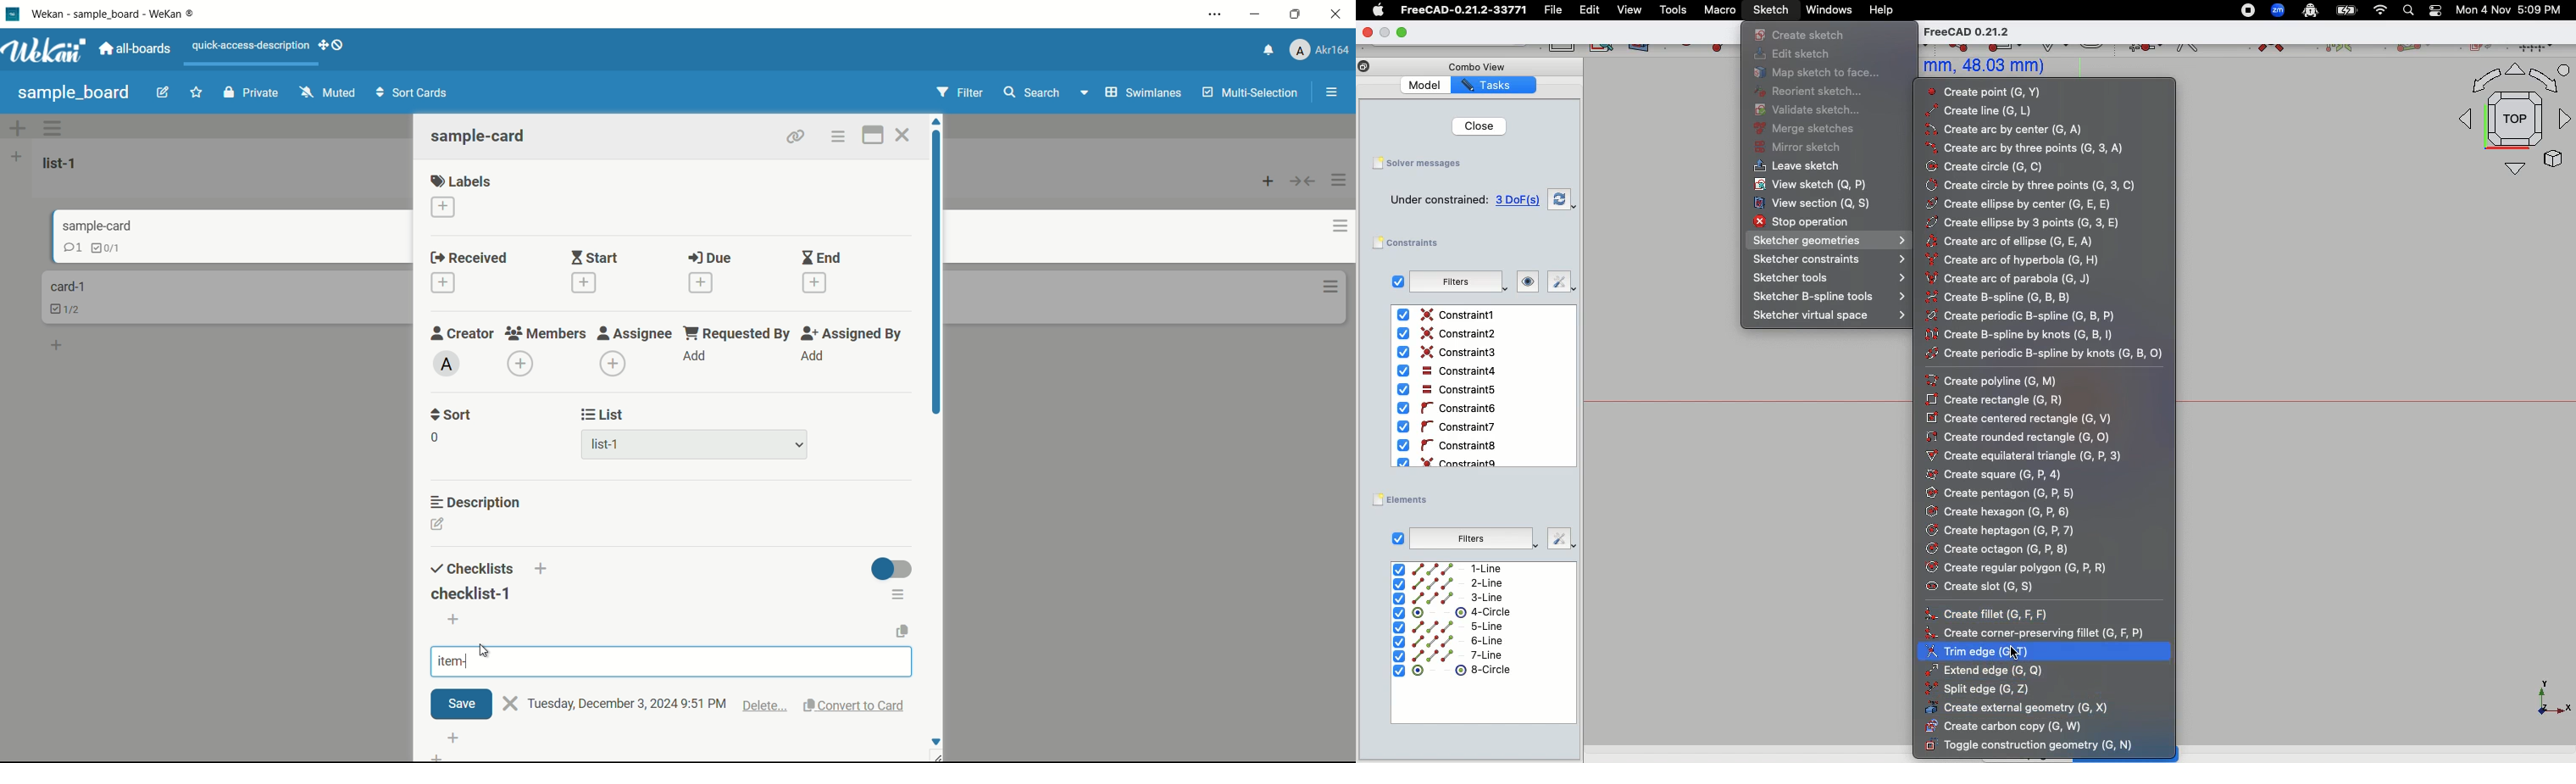 This screenshot has width=2576, height=784. Describe the element at coordinates (1986, 671) in the screenshot. I see `Extend edge (G, Q)` at that location.